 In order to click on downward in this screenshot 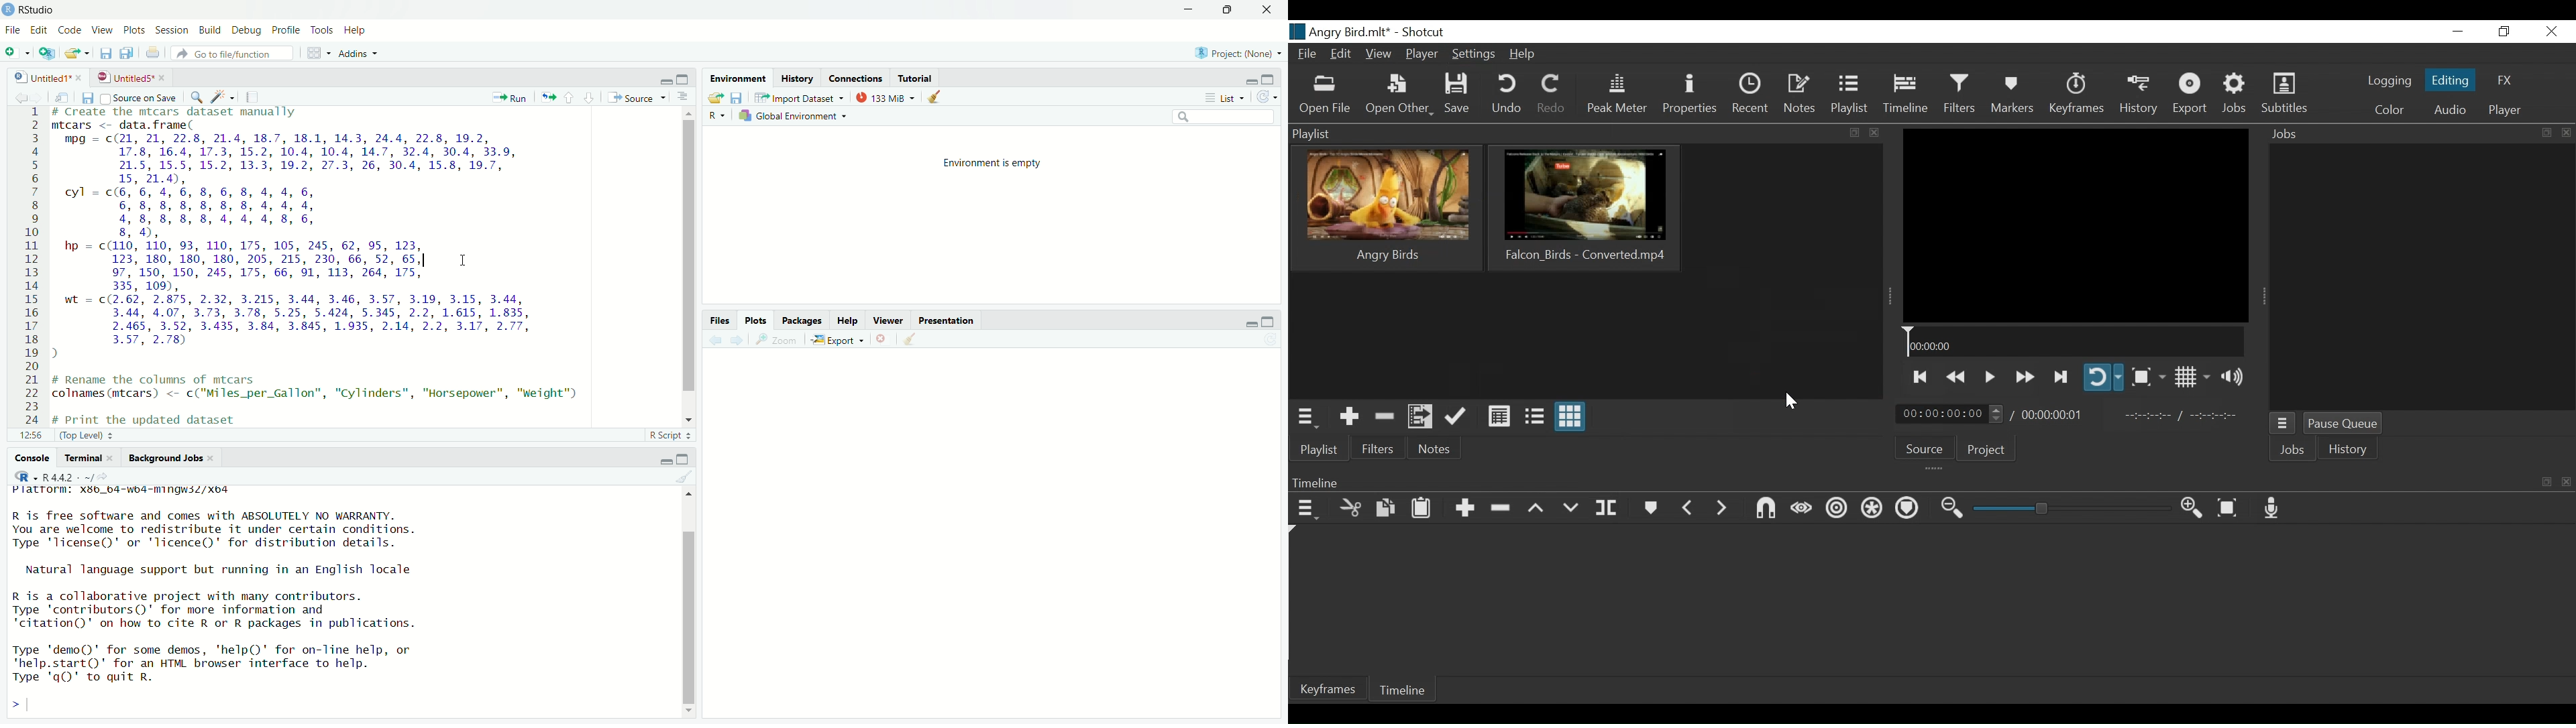, I will do `click(590, 94)`.